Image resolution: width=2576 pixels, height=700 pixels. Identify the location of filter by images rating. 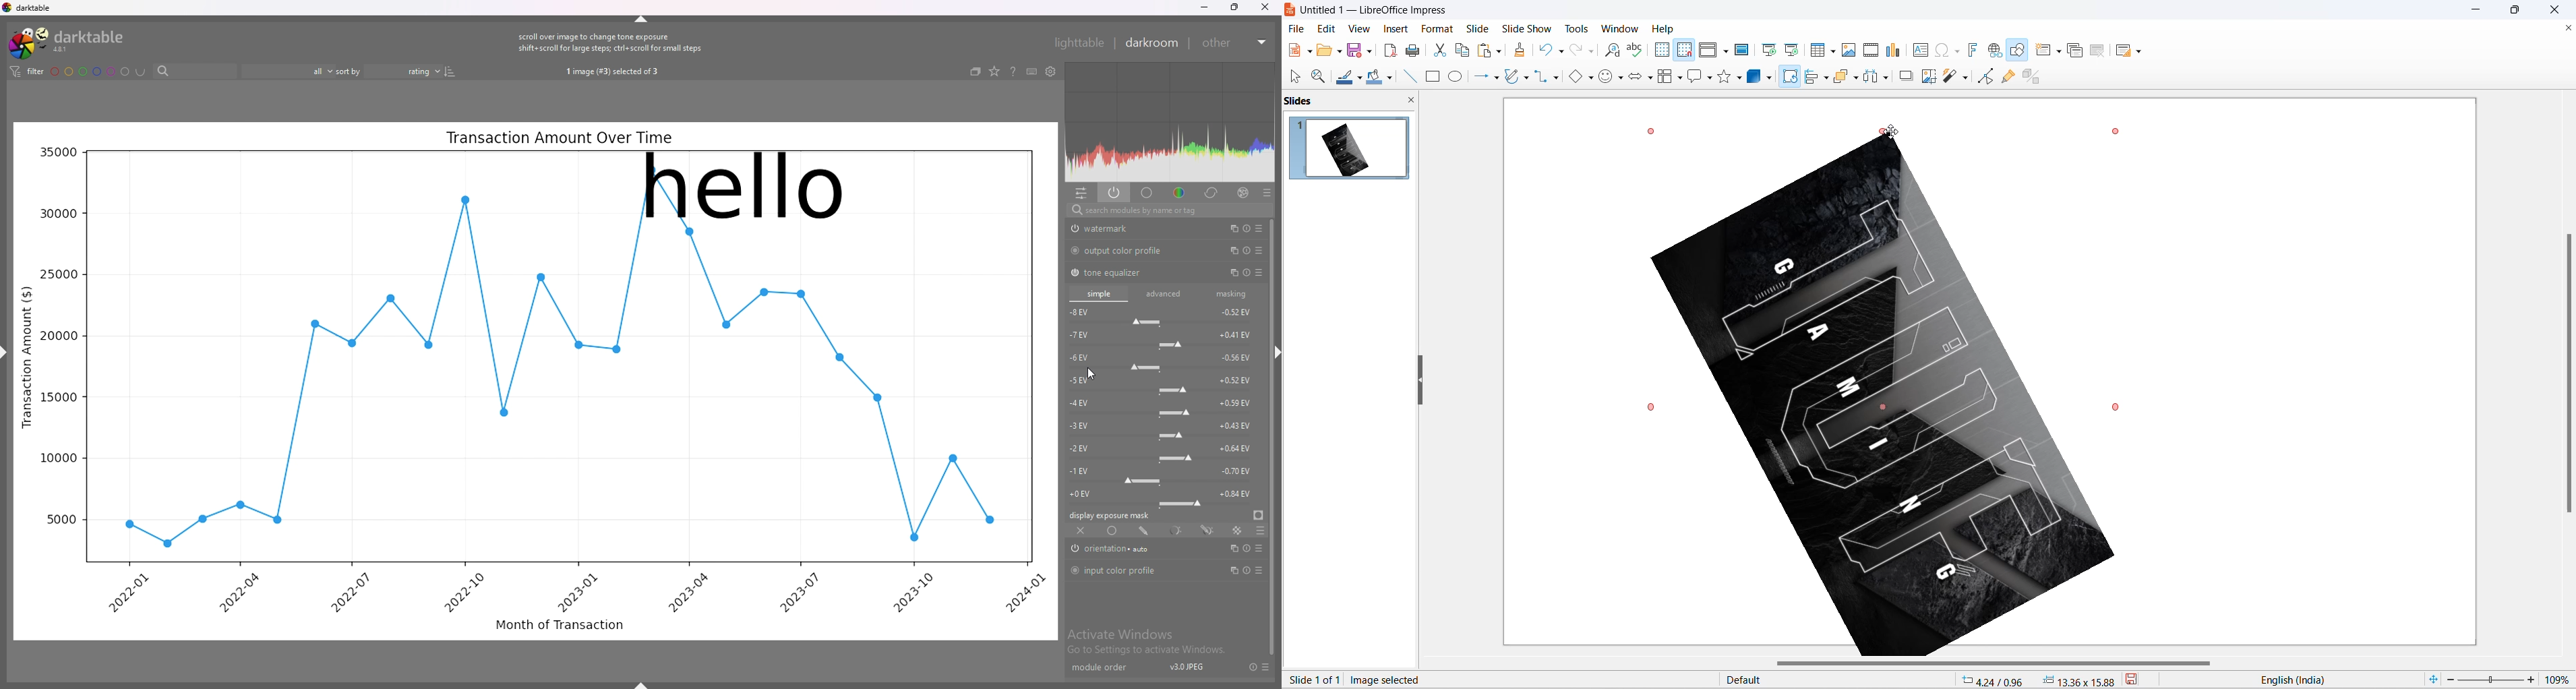
(287, 72).